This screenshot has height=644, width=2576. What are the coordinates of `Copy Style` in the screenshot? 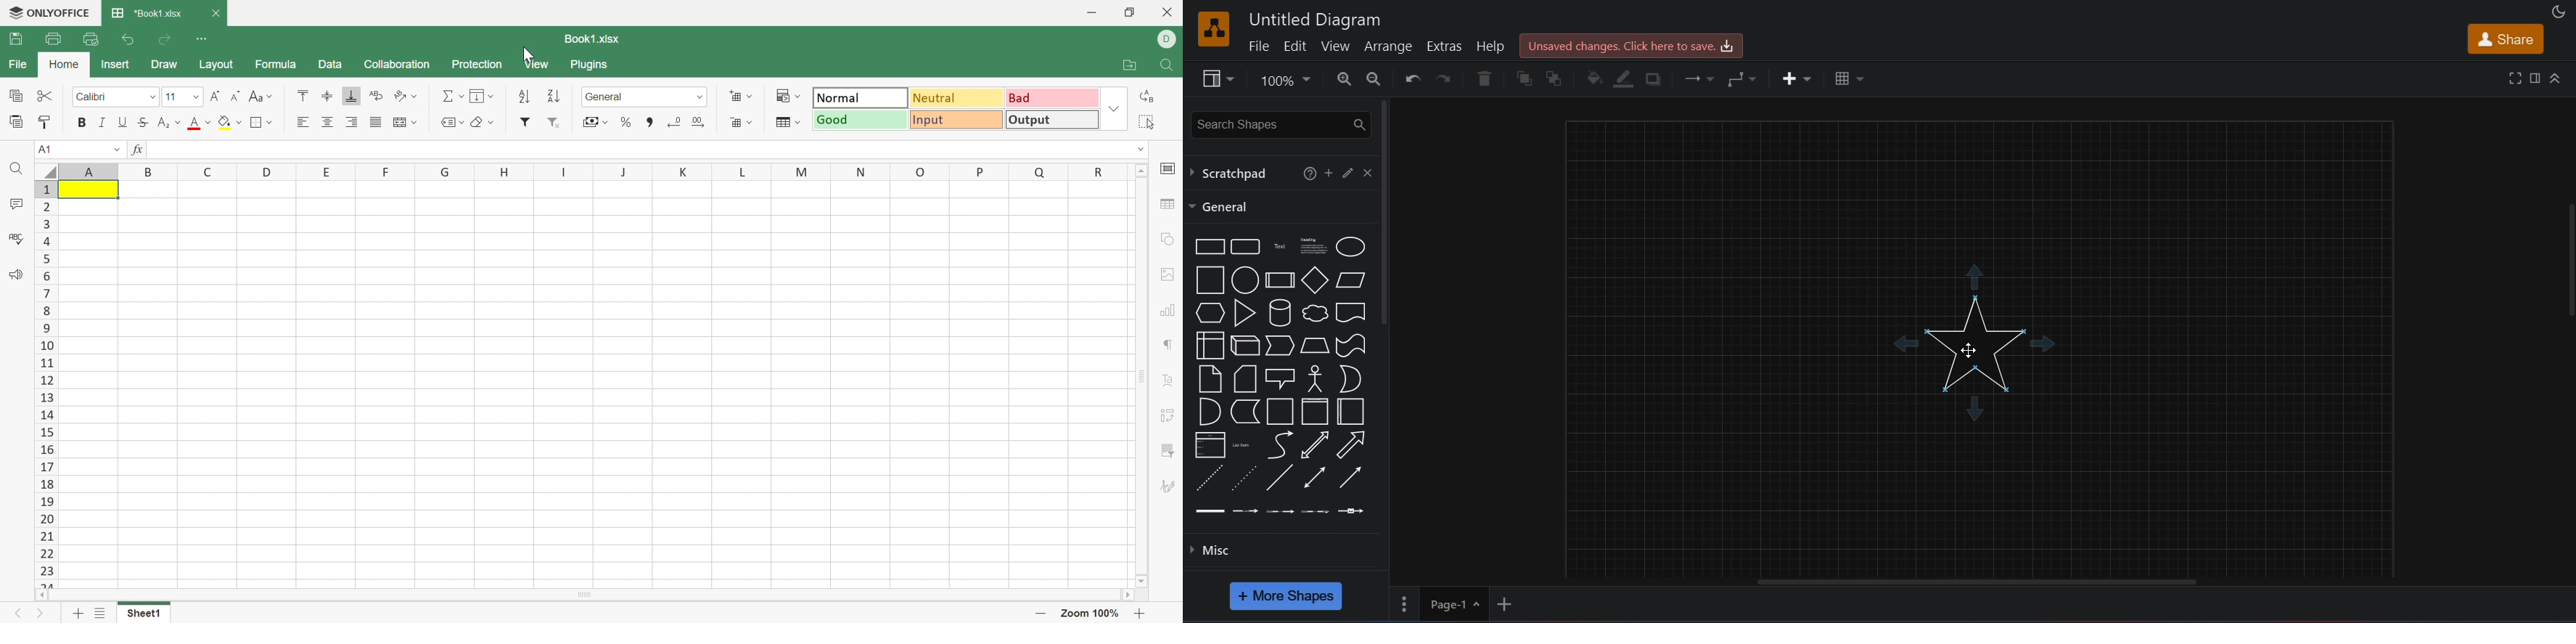 It's located at (44, 121).